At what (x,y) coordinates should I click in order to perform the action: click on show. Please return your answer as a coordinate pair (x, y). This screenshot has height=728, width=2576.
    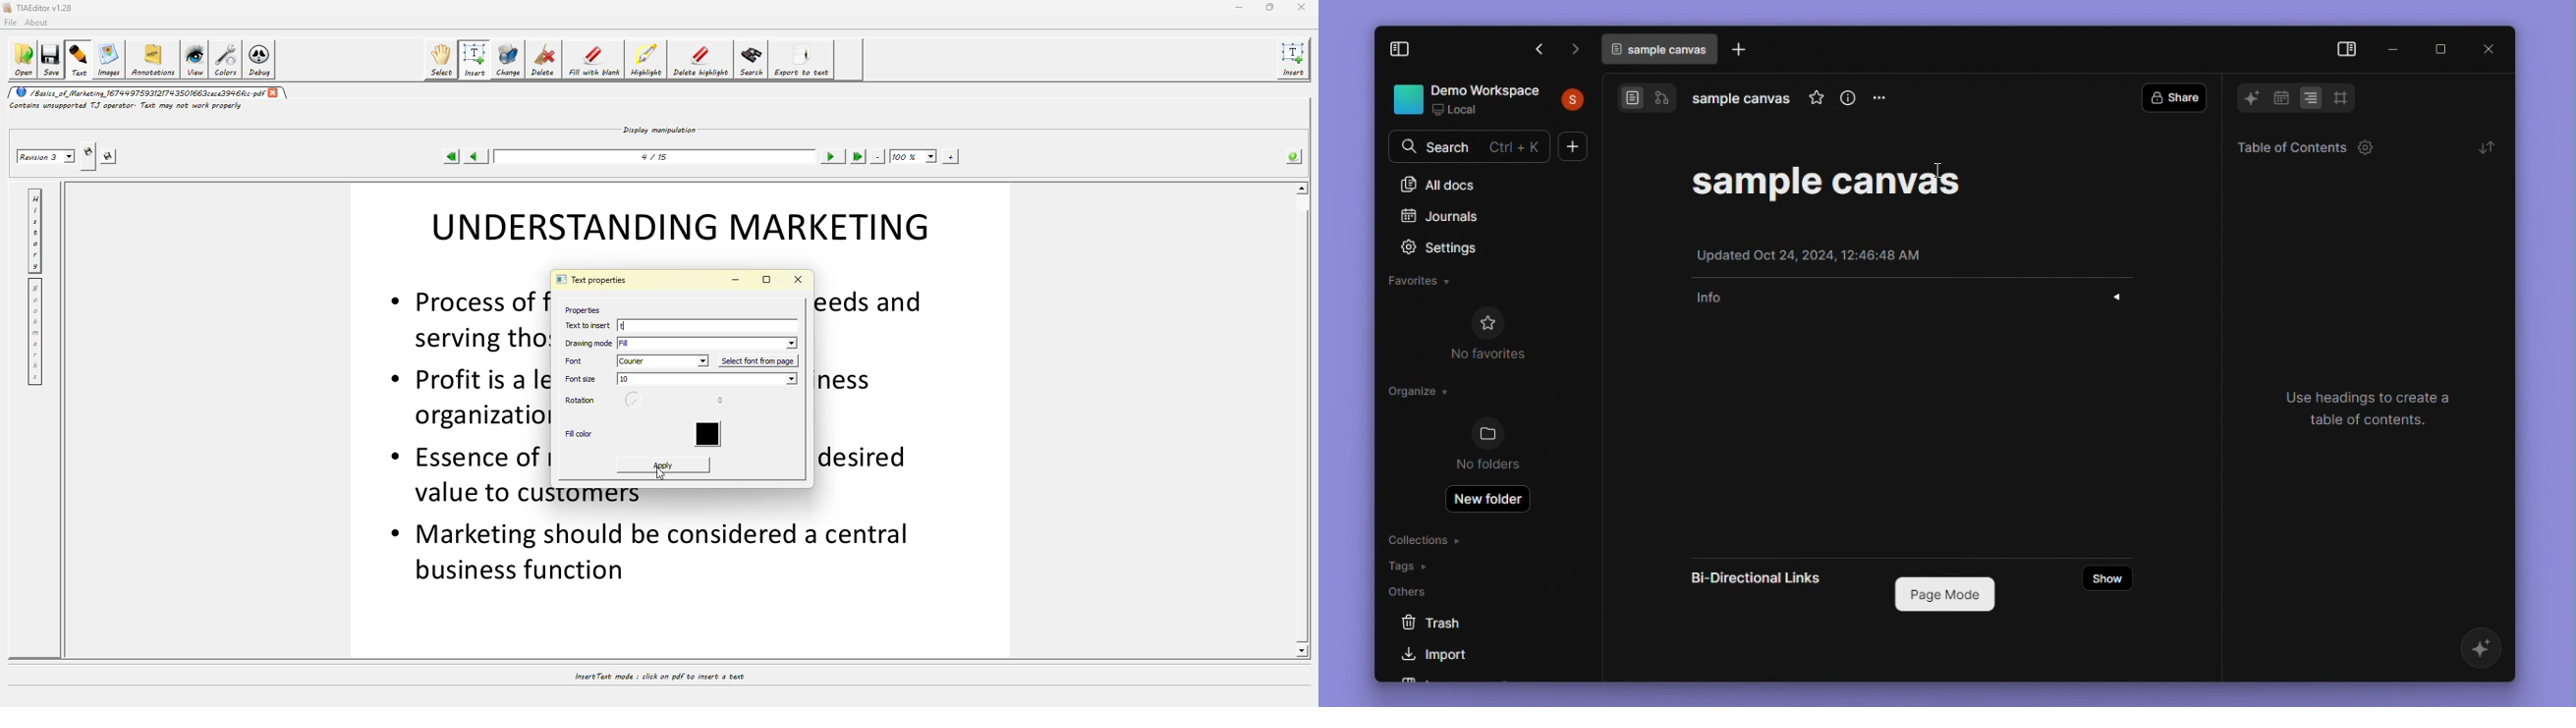
    Looking at the image, I should click on (2107, 577).